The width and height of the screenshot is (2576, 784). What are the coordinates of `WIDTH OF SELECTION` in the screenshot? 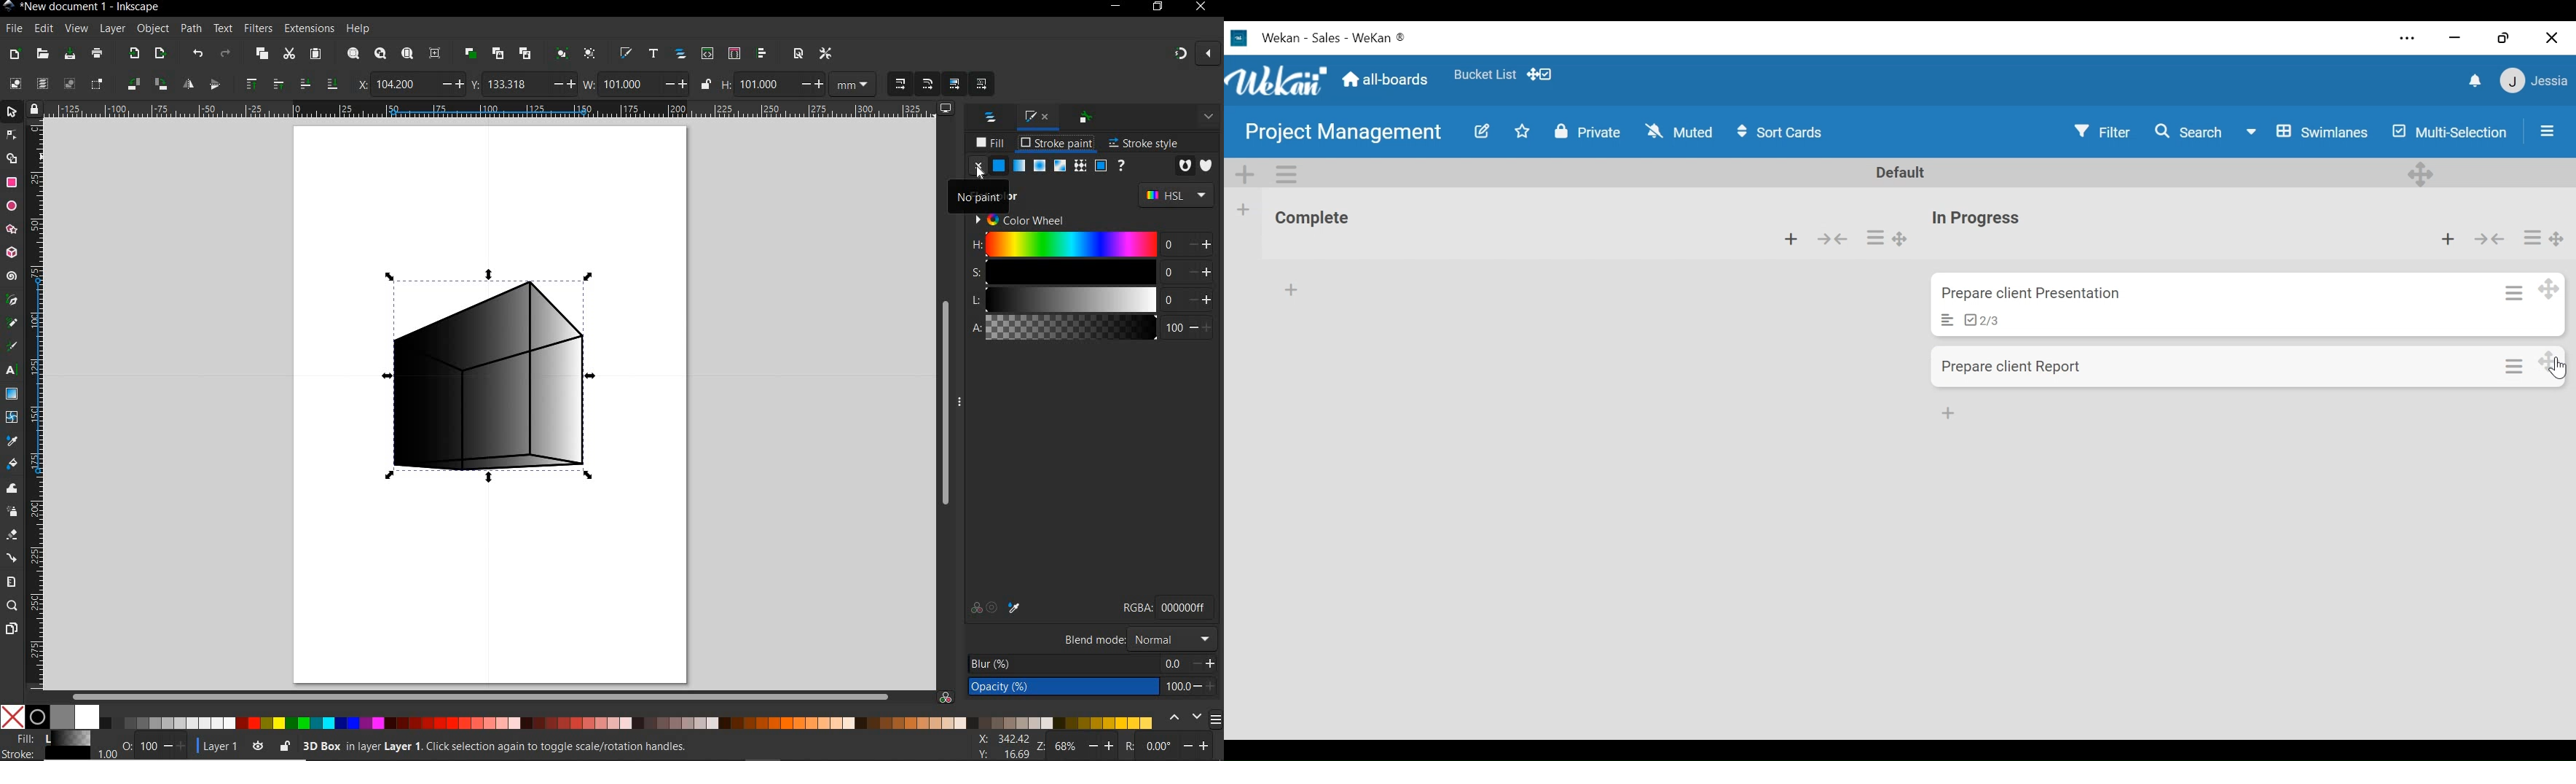 It's located at (589, 82).